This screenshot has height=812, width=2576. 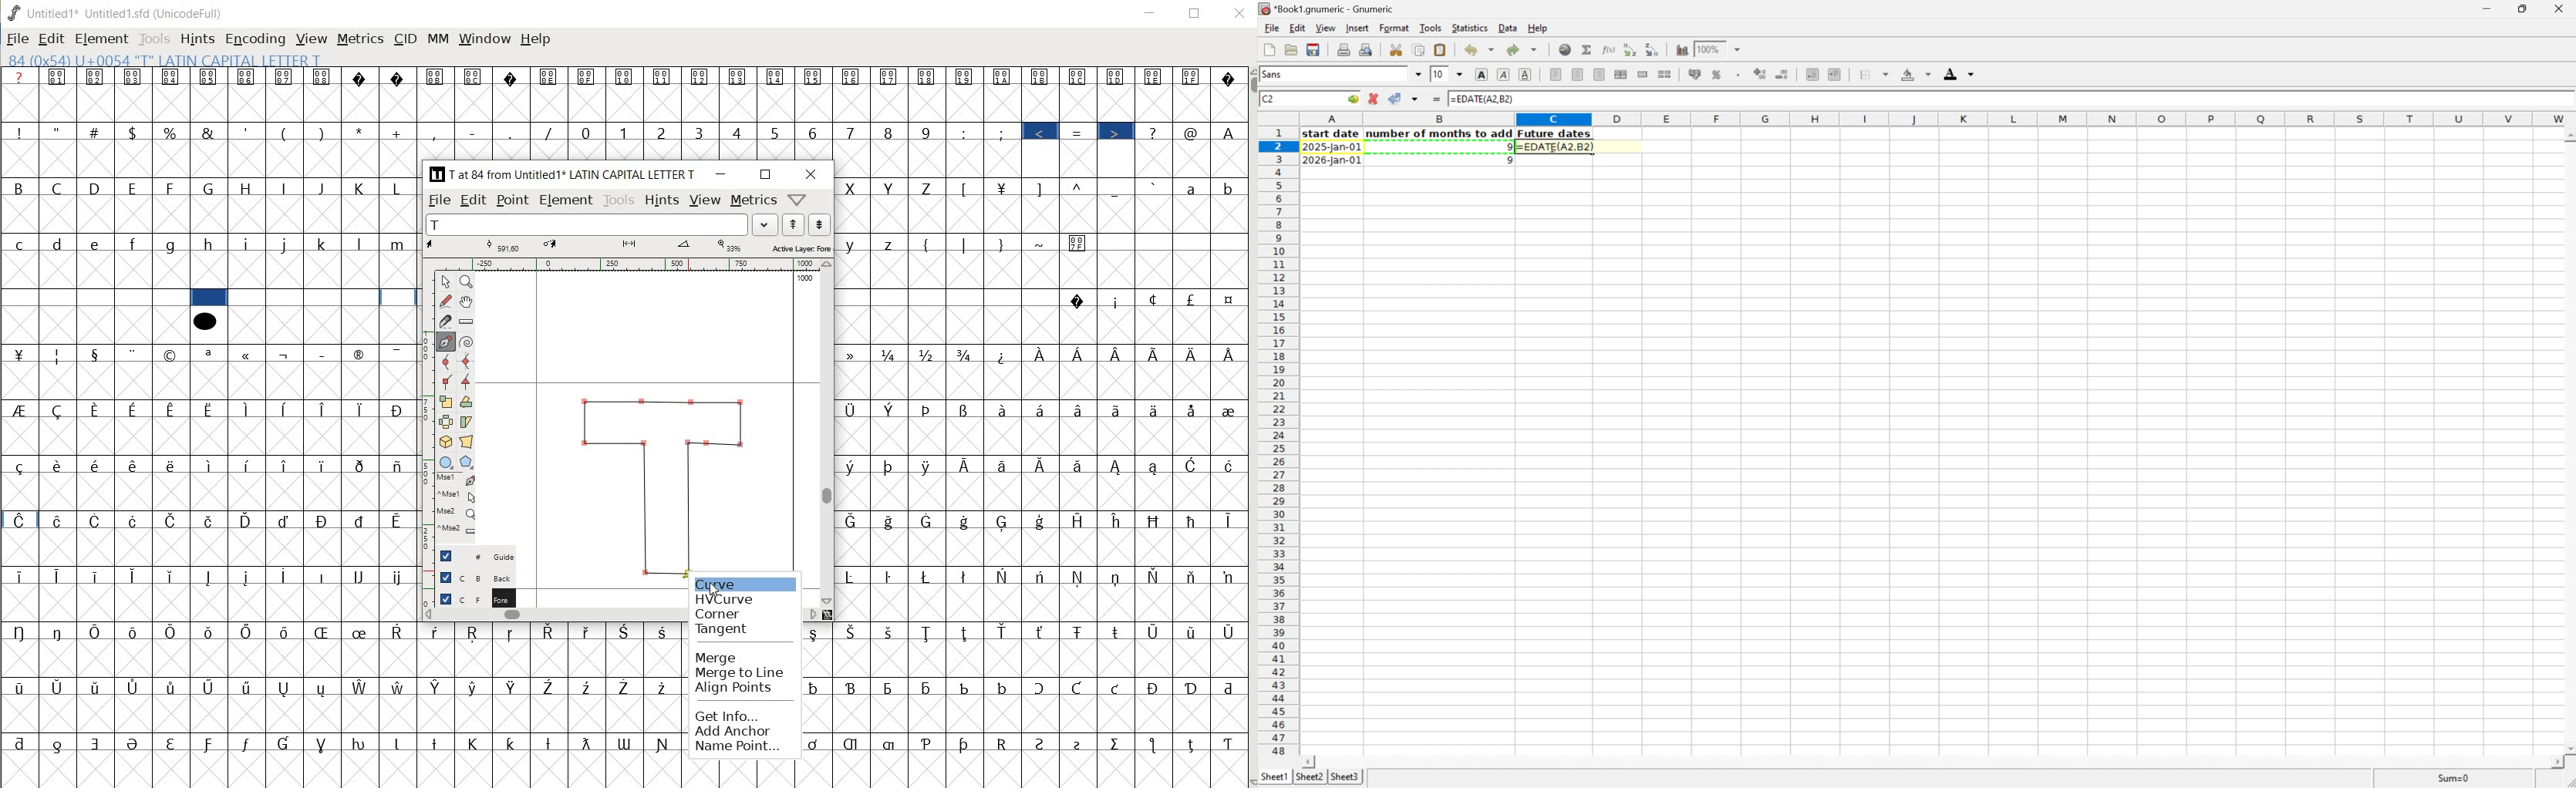 I want to click on Symbol, so click(x=1156, y=467).